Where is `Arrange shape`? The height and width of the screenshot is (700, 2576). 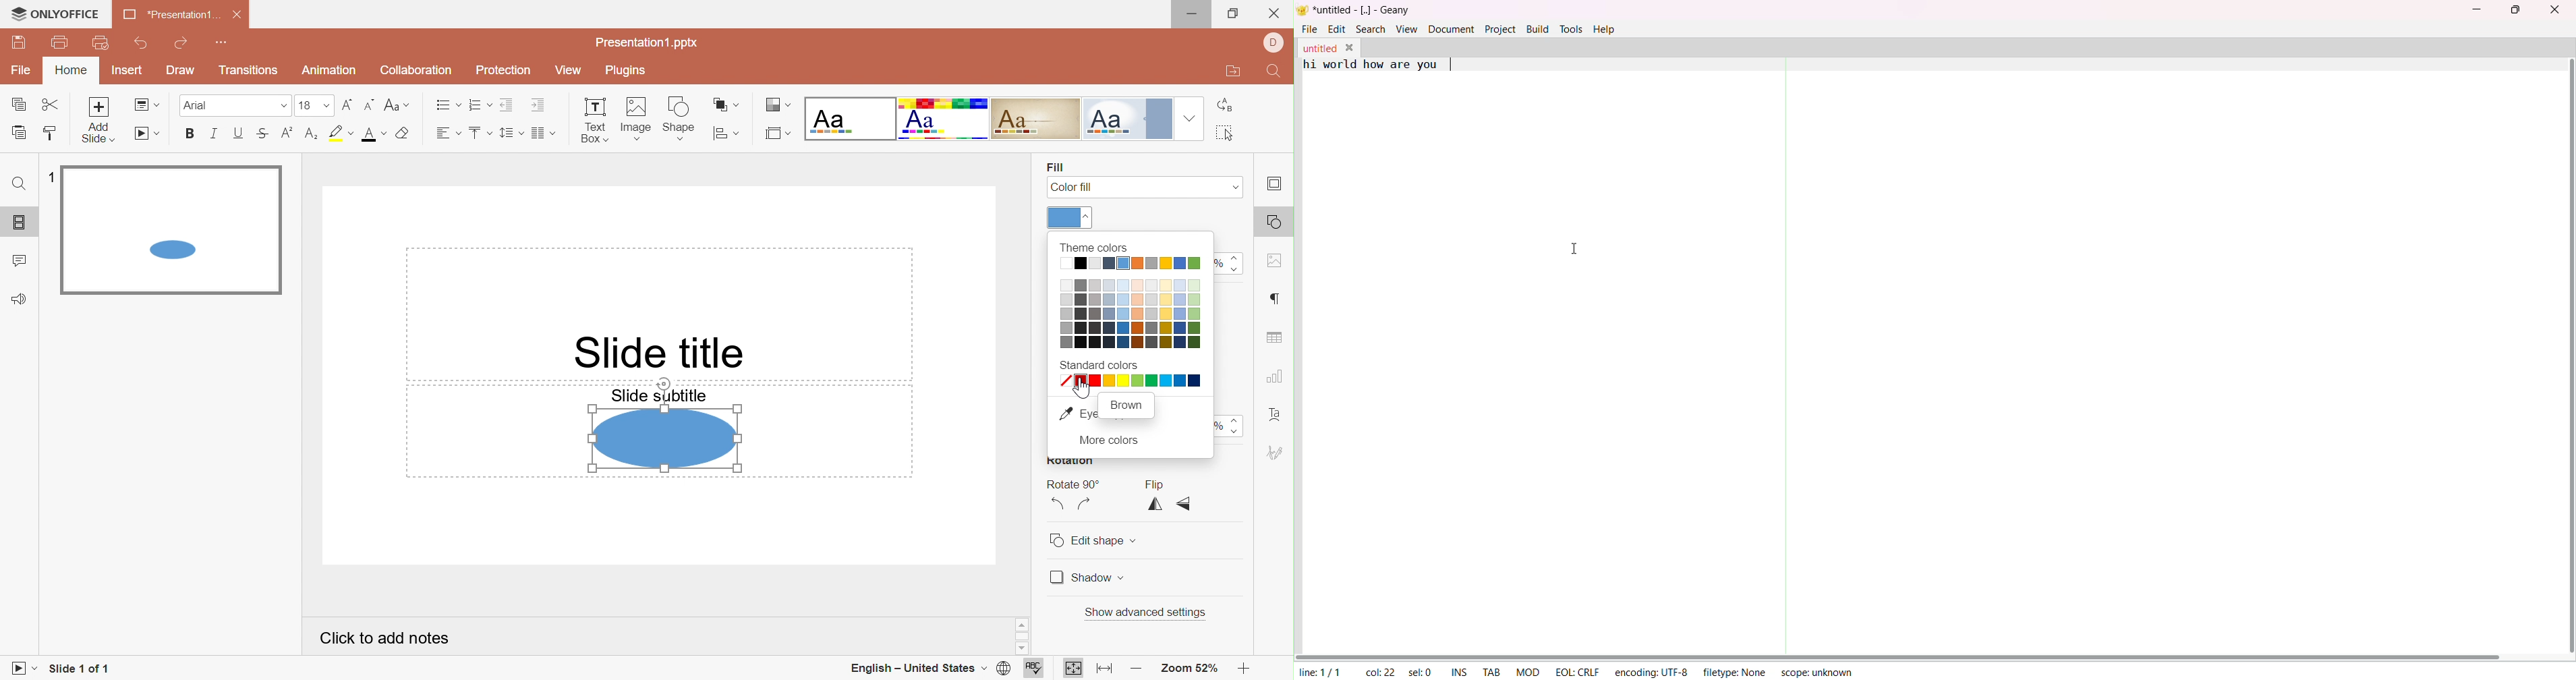 Arrange shape is located at coordinates (724, 104).